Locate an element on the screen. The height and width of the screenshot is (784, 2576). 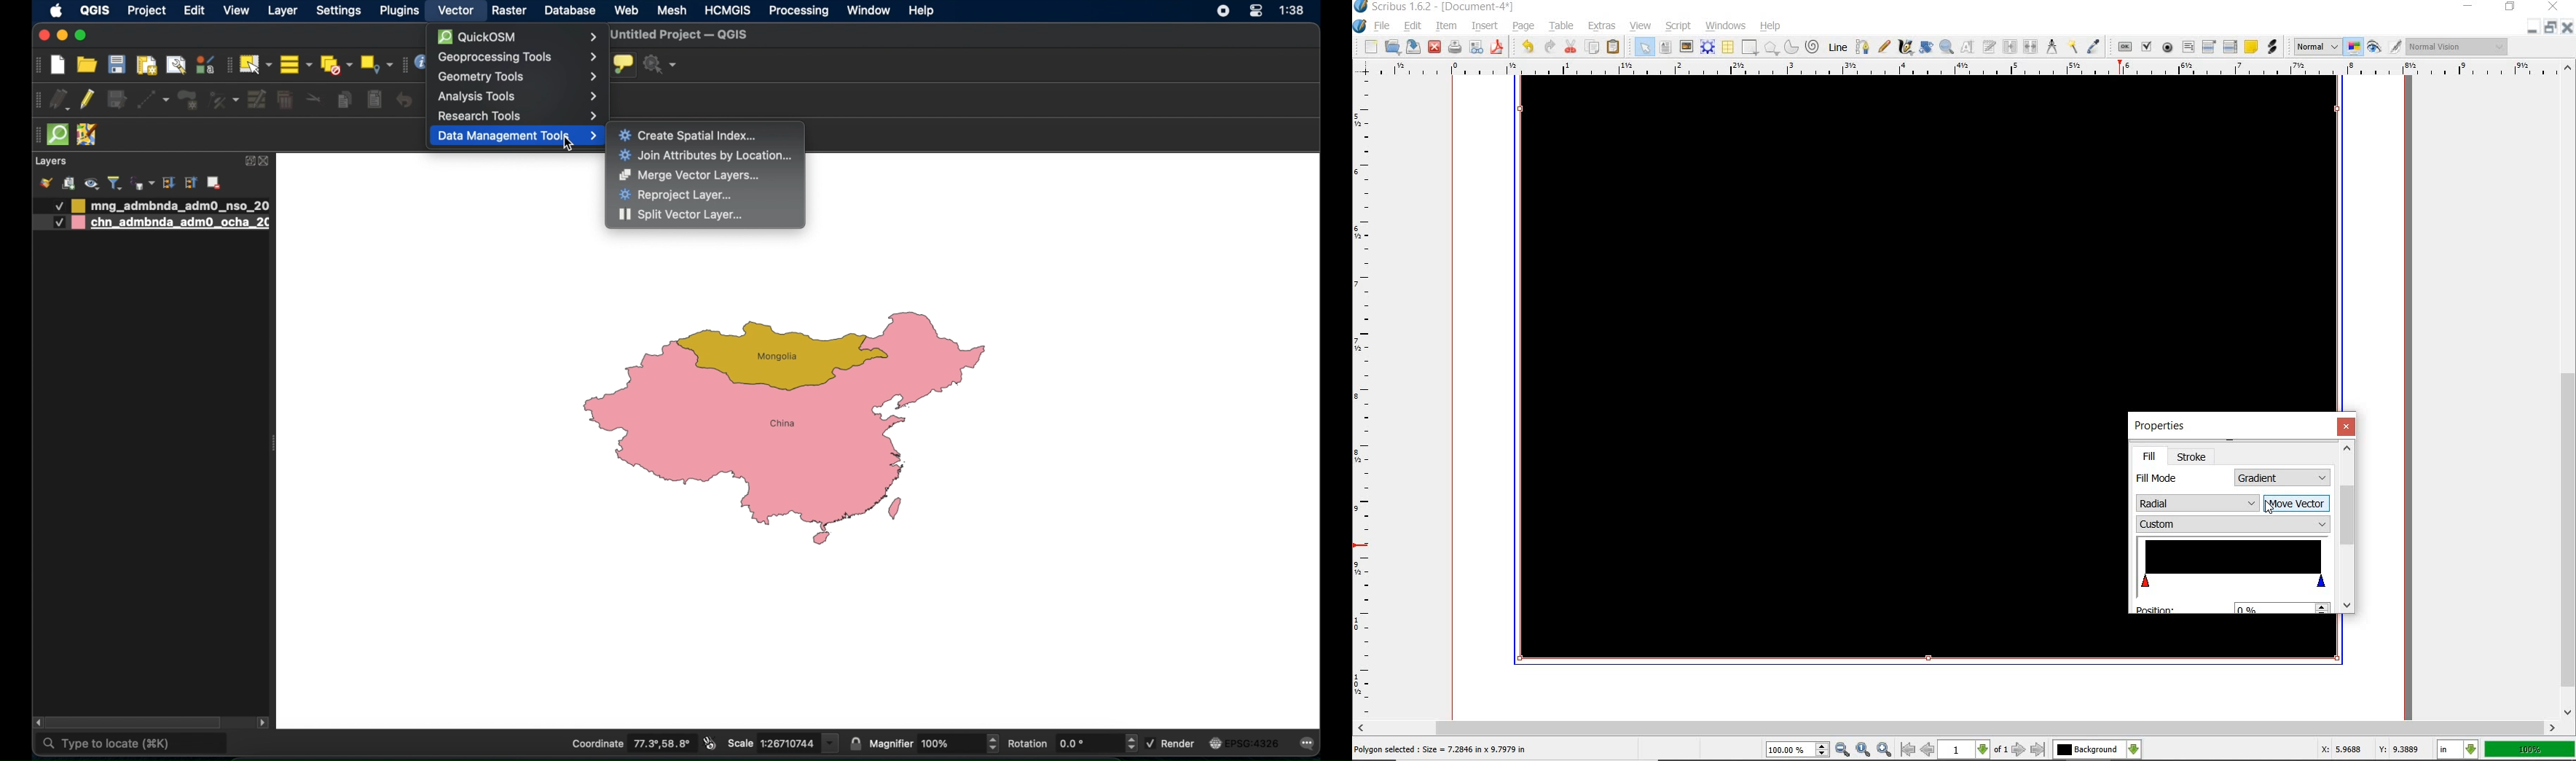
Reproject Layer... is located at coordinates (680, 196).